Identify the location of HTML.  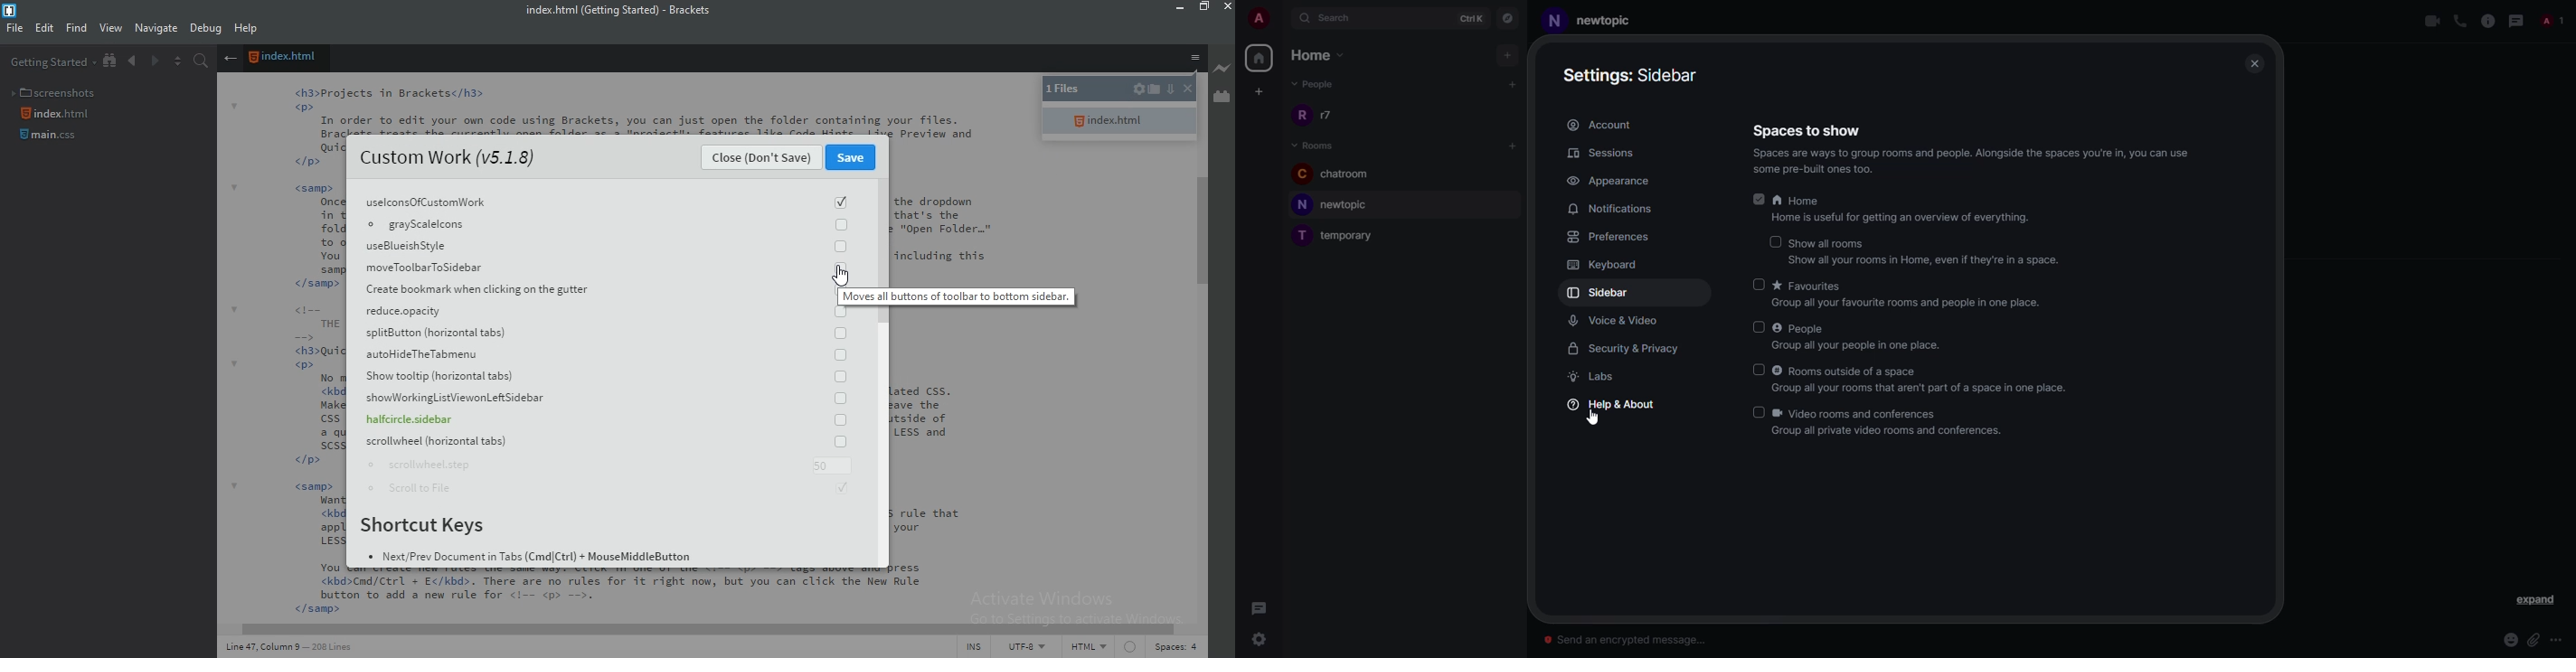
(1088, 649).